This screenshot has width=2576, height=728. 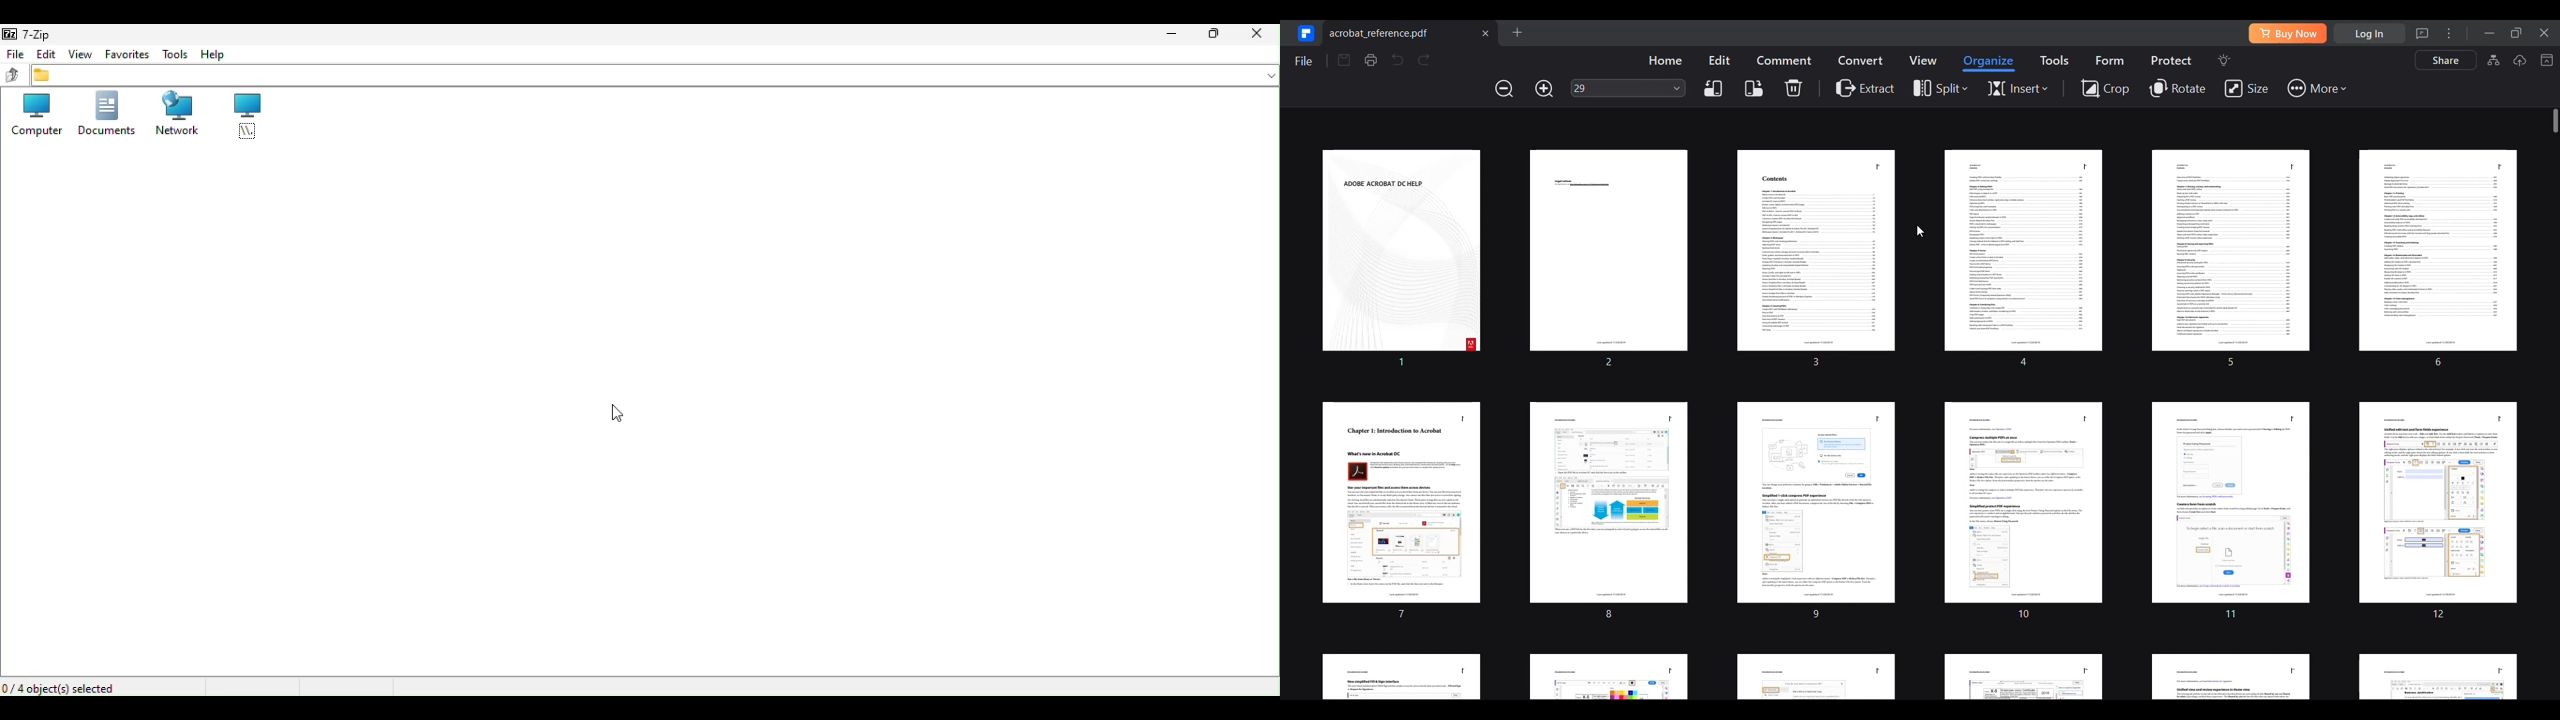 What do you see at coordinates (655, 77) in the screenshot?
I see `File address bar` at bounding box center [655, 77].